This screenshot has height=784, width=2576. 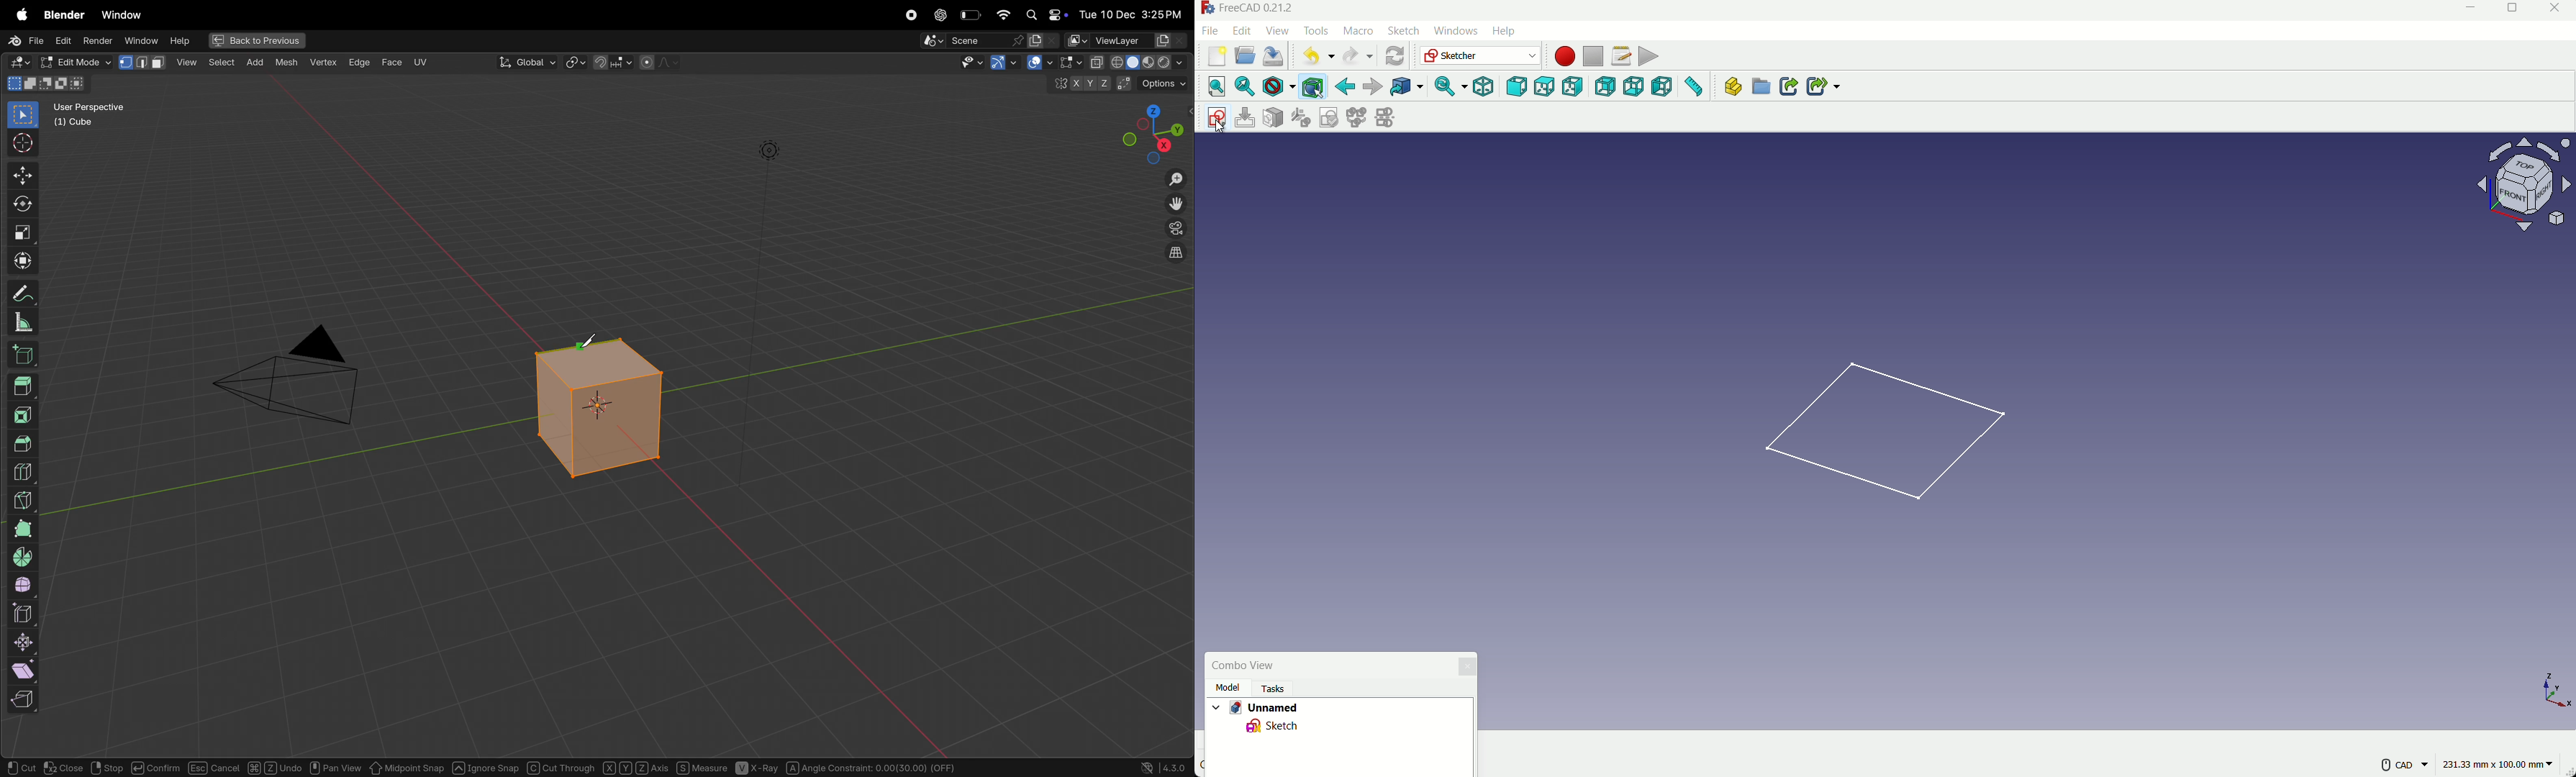 I want to click on transform pviot, so click(x=576, y=63).